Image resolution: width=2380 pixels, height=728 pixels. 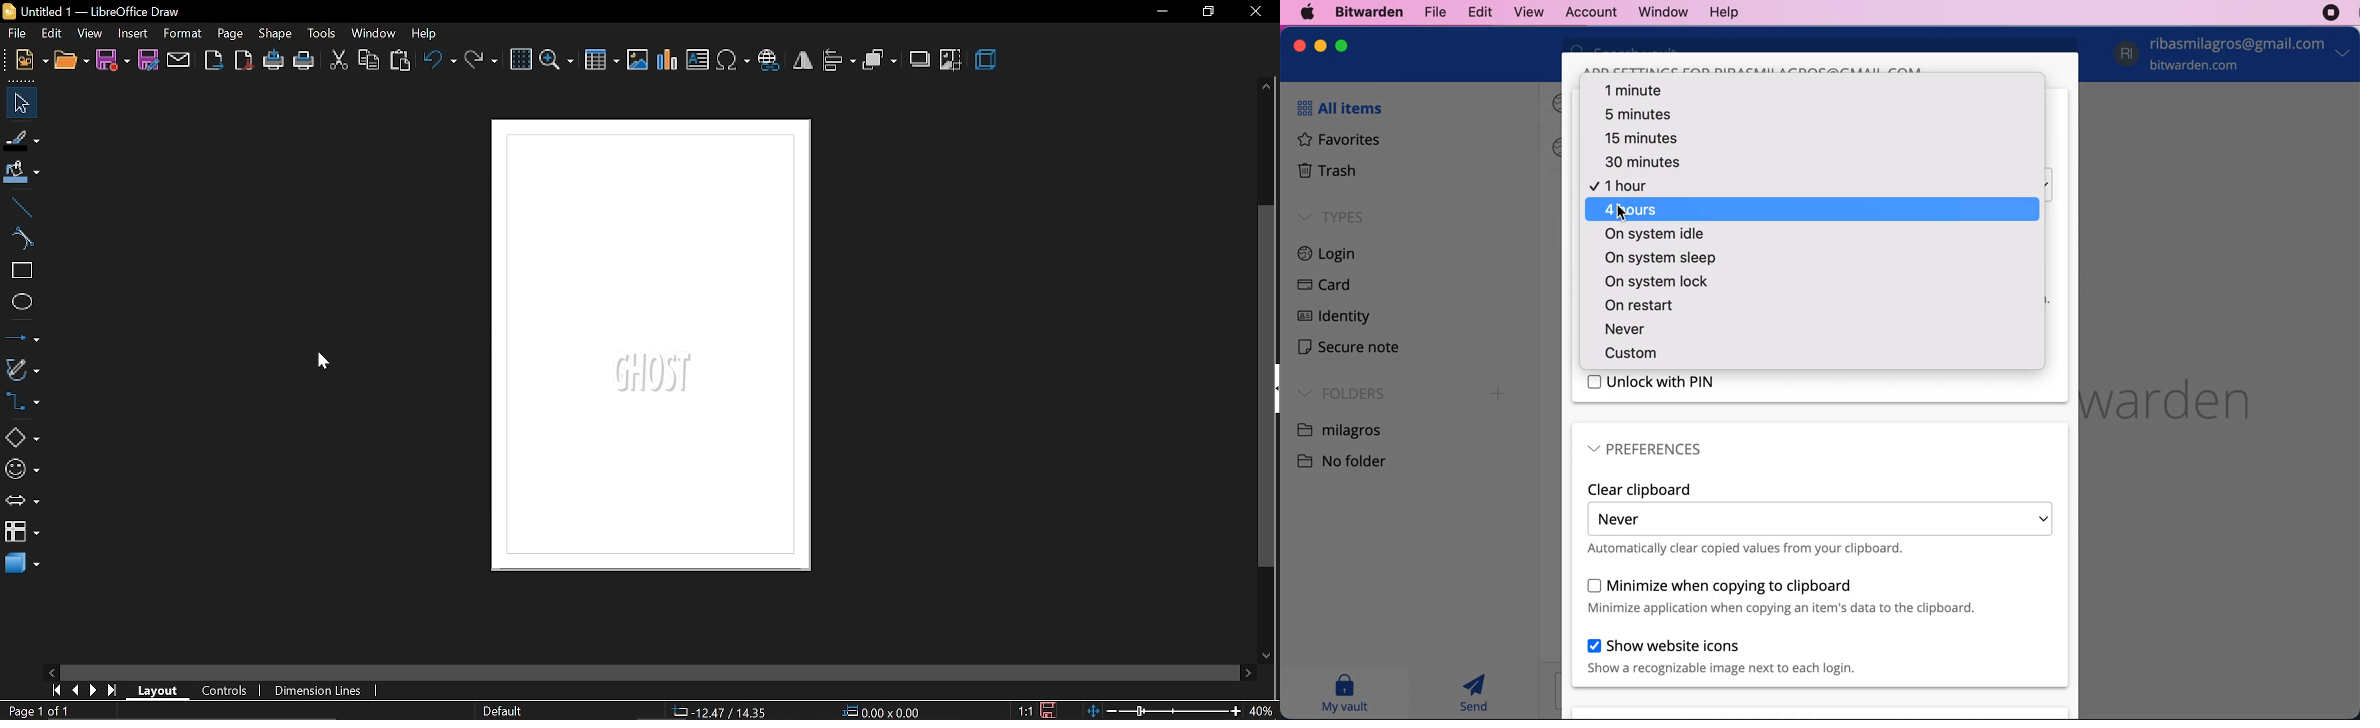 I want to click on export, so click(x=214, y=62).